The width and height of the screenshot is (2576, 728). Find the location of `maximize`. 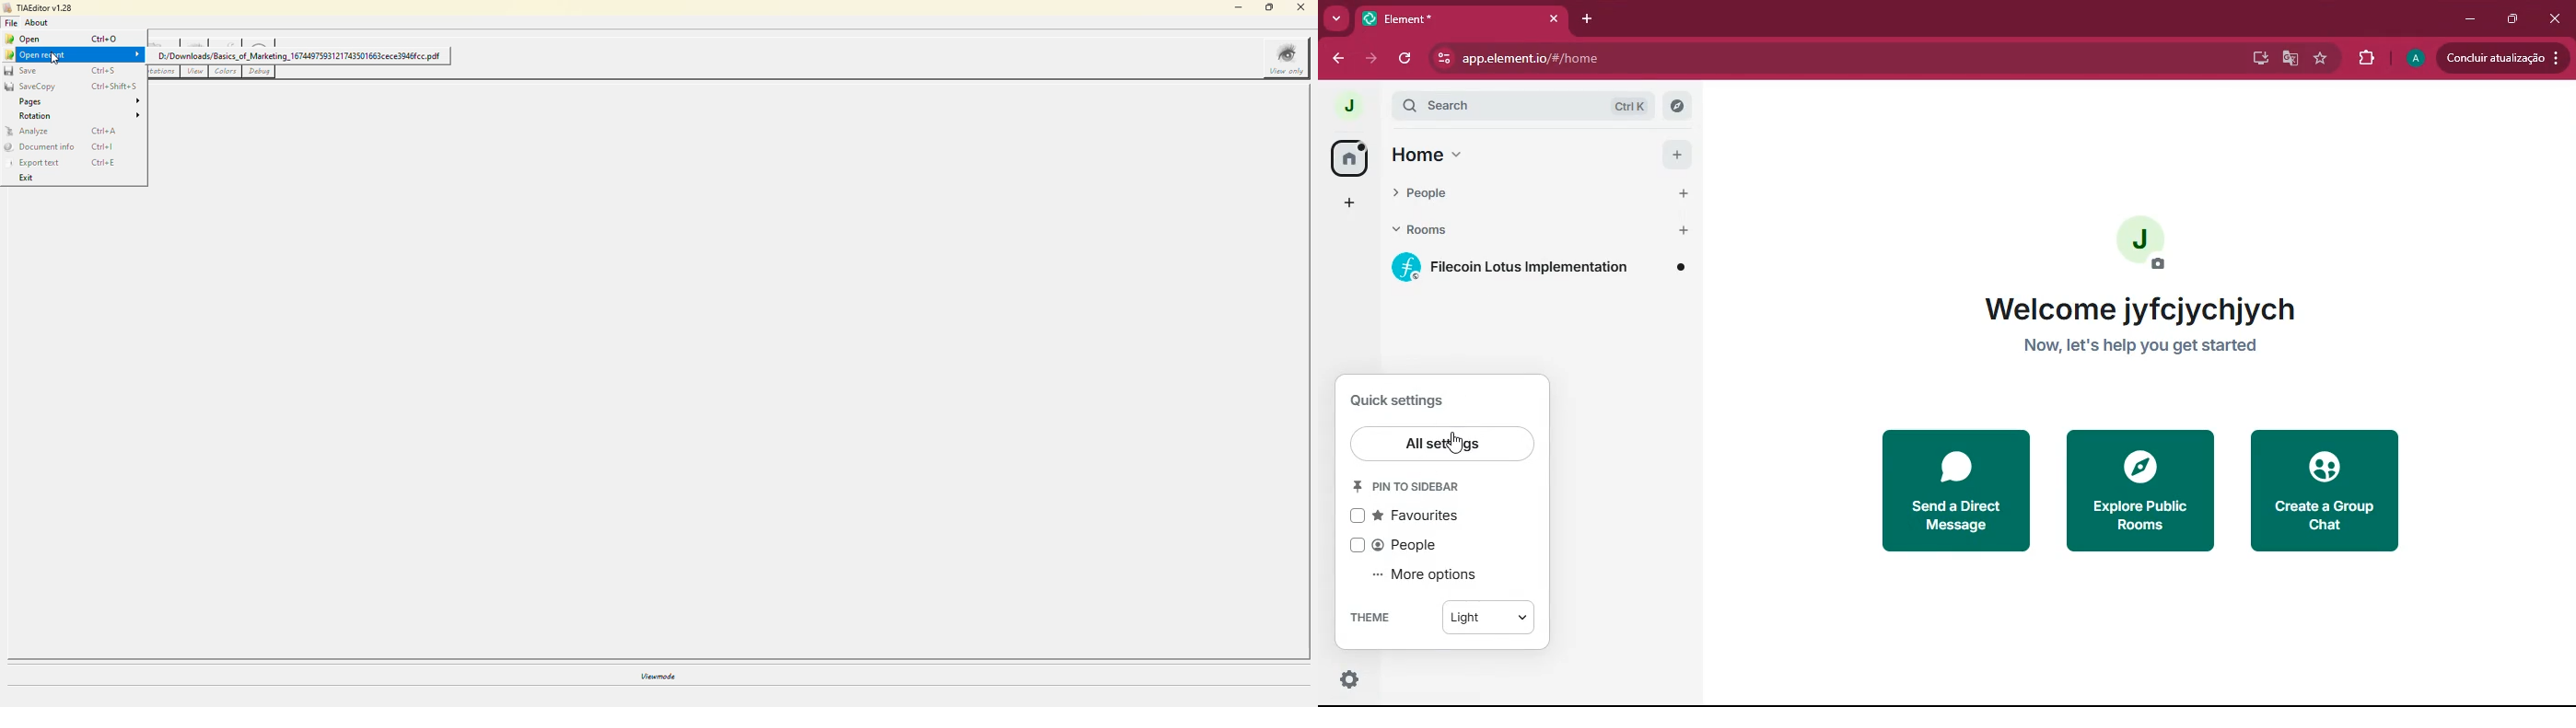

maximize is located at coordinates (2512, 20).